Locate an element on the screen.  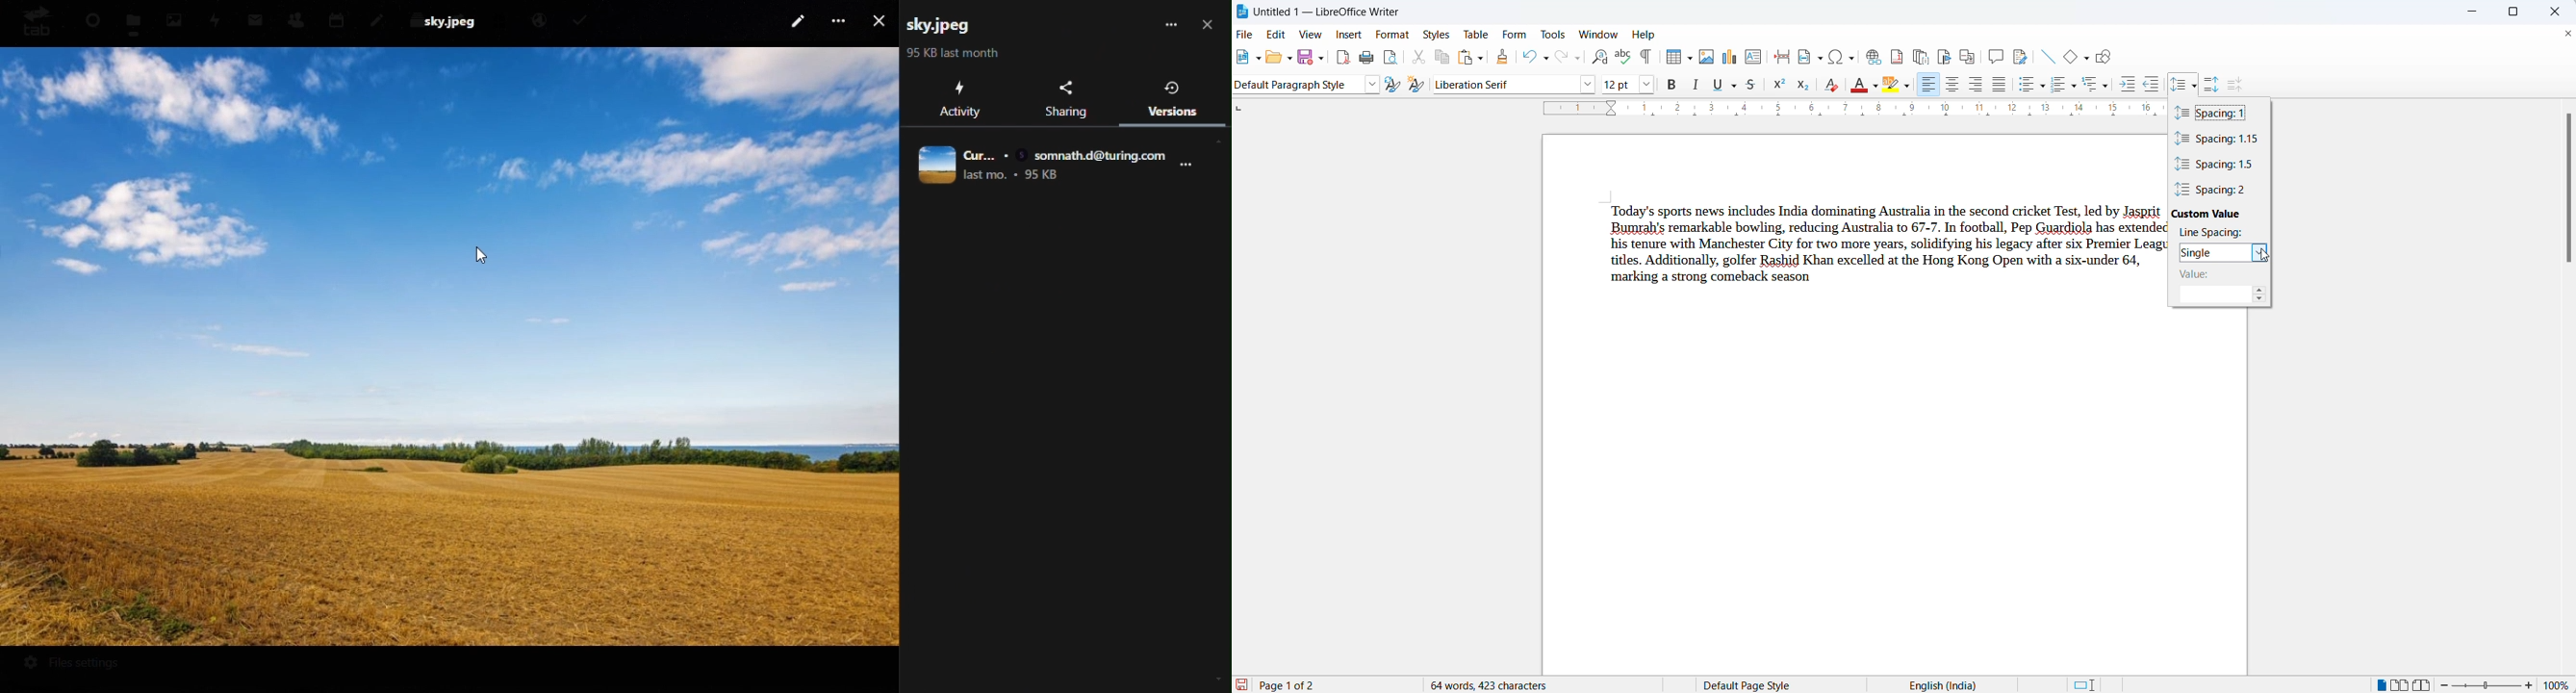
cursor is located at coordinates (2196, 79).